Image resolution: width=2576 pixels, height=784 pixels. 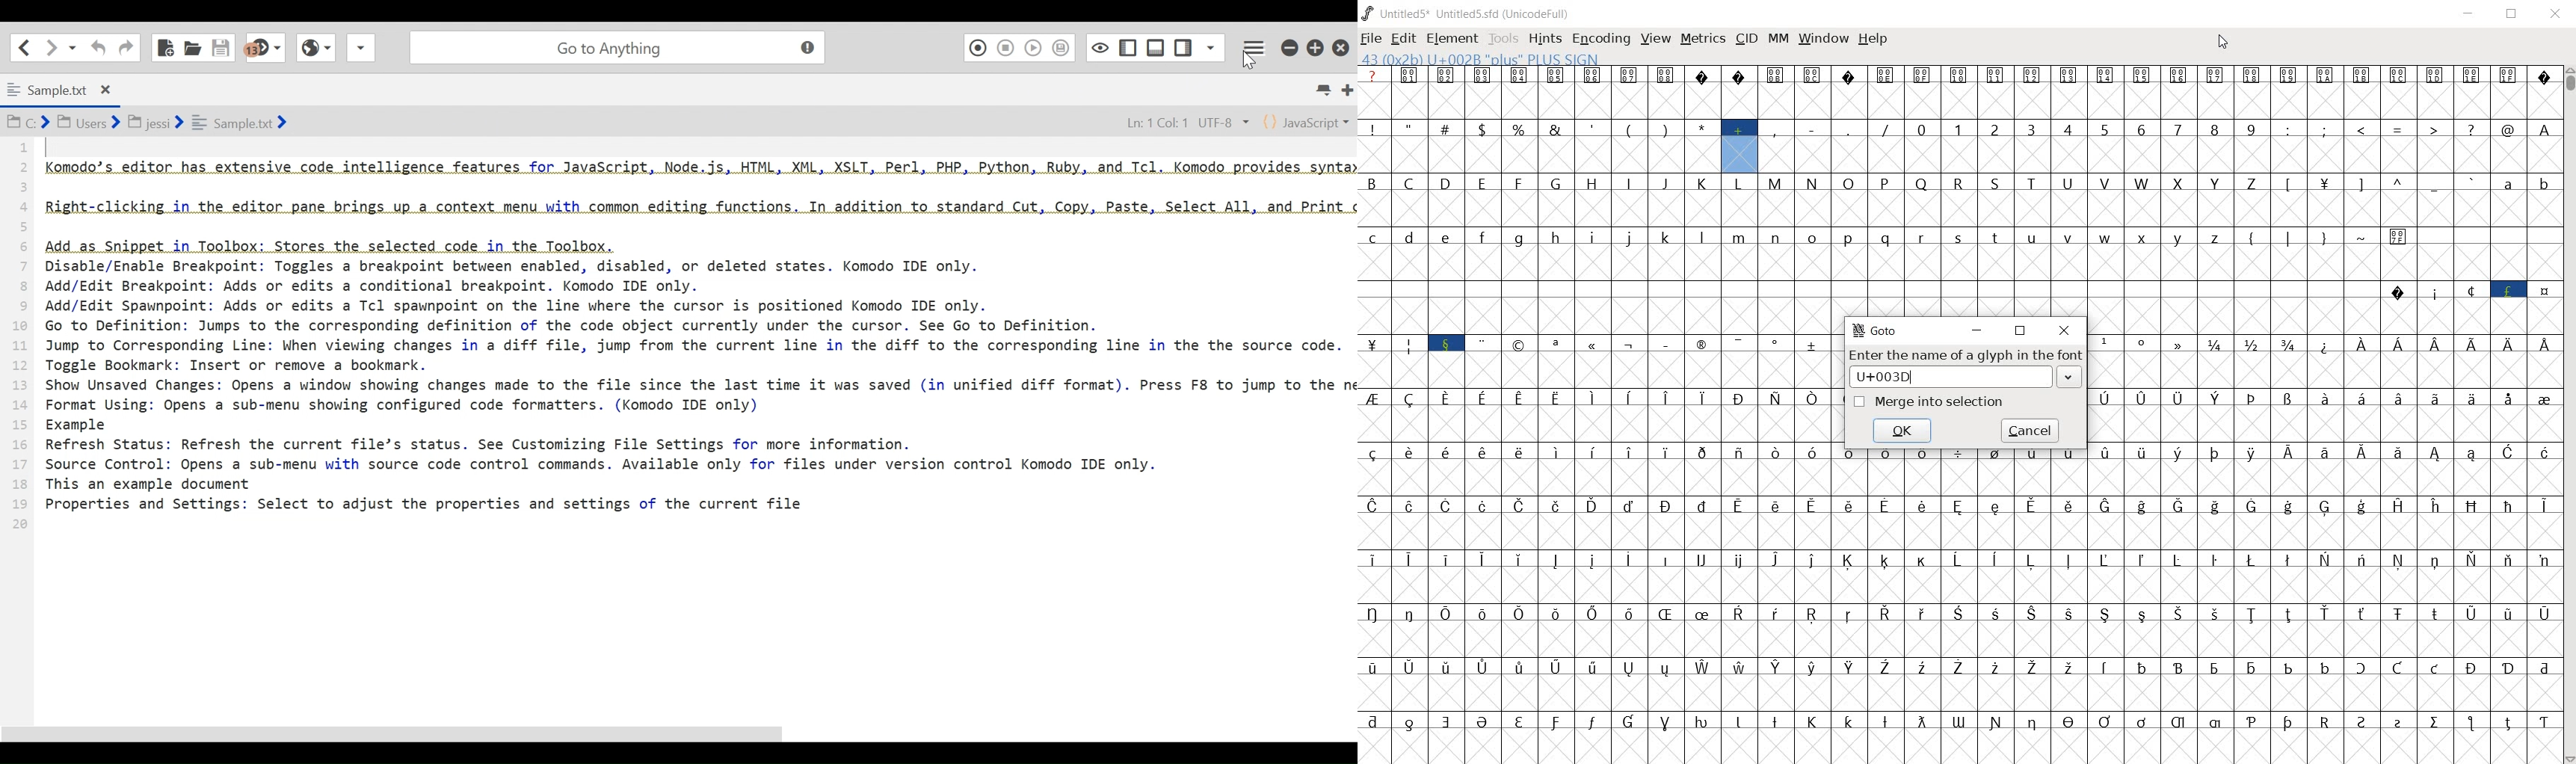 I want to click on close, so click(x=2555, y=15).